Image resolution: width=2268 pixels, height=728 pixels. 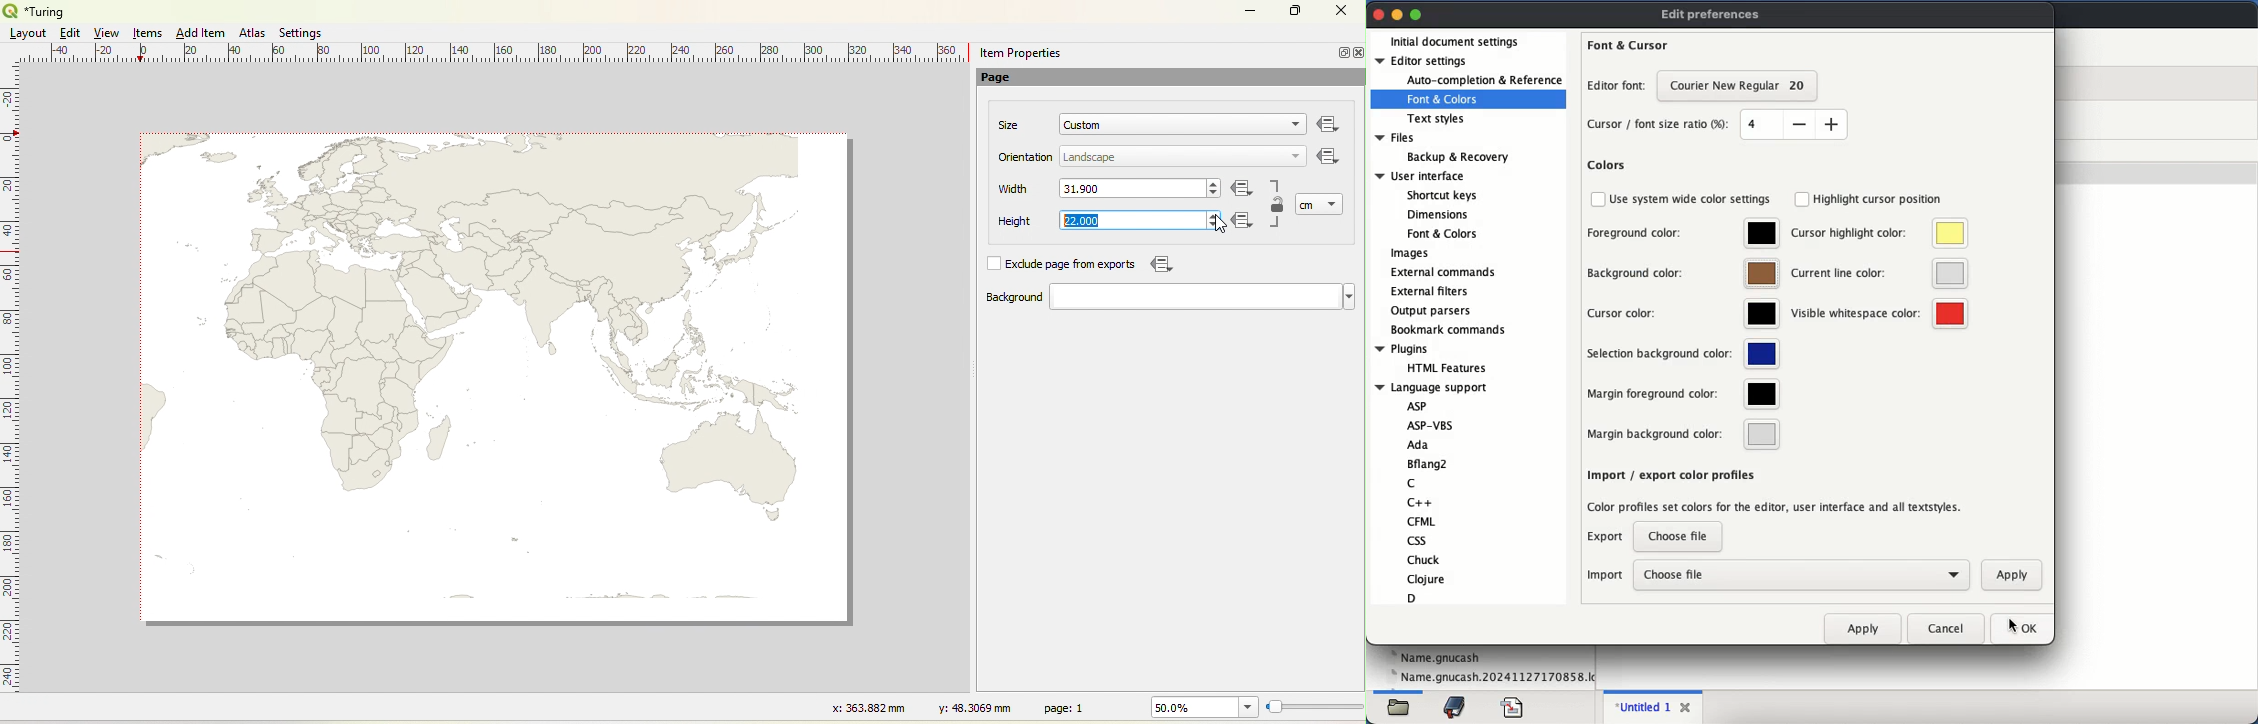 What do you see at coordinates (1598, 199) in the screenshot?
I see `checkbox` at bounding box center [1598, 199].